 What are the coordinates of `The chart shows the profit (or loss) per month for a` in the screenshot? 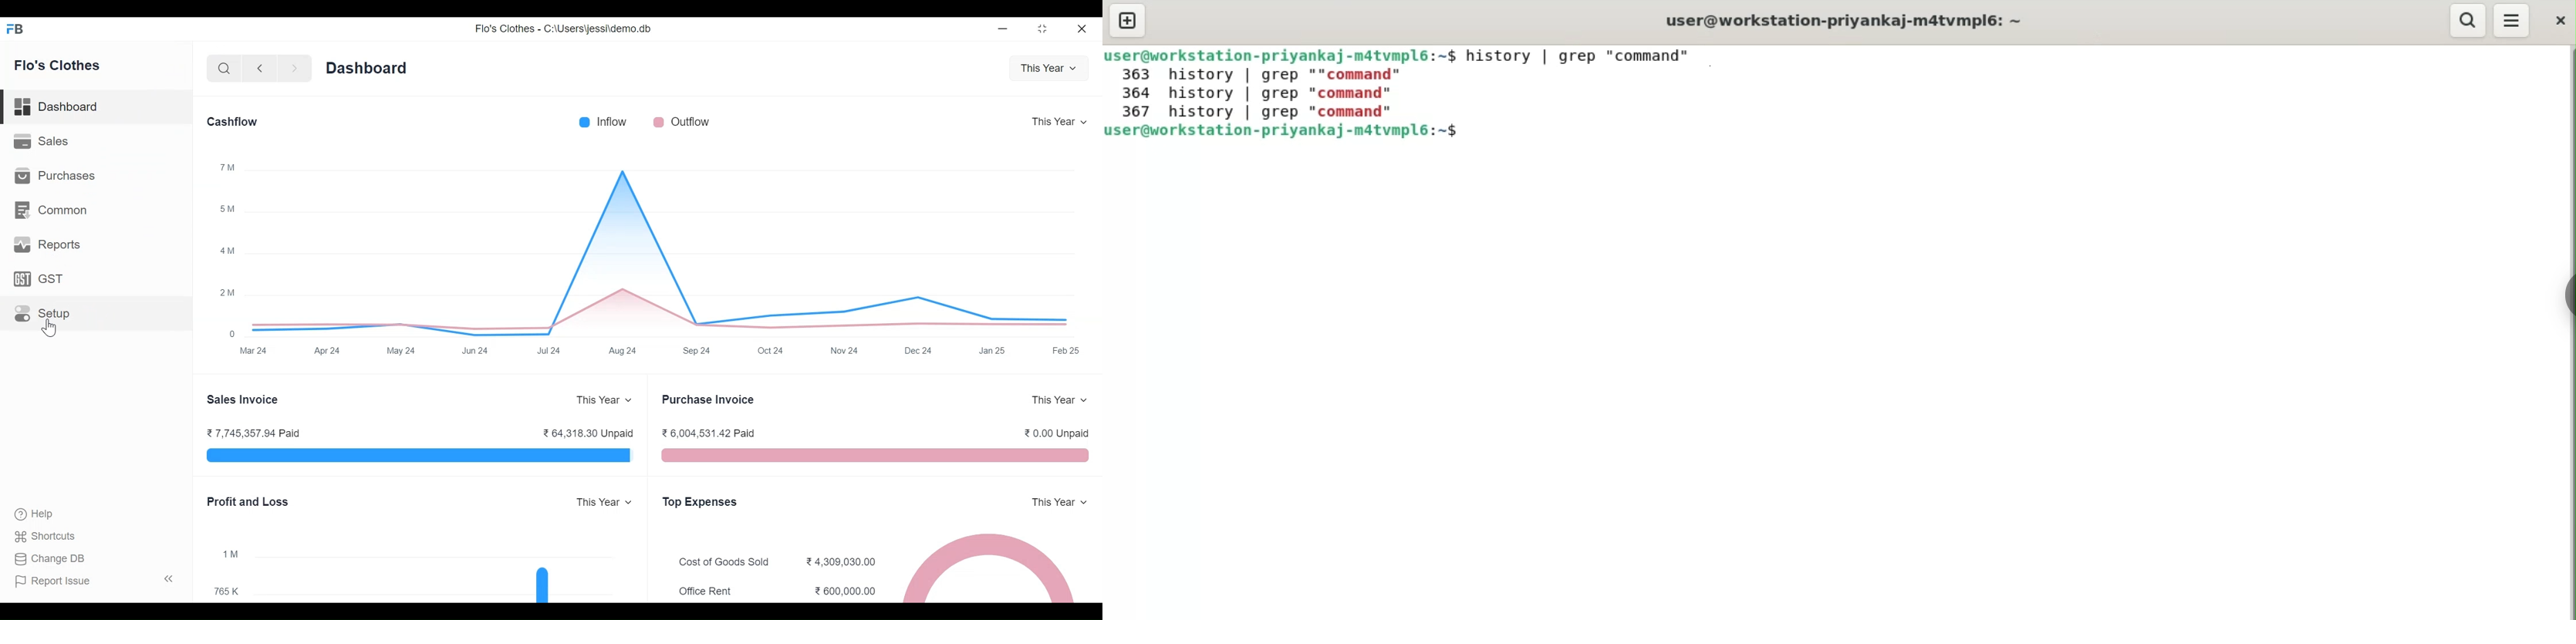 It's located at (448, 575).